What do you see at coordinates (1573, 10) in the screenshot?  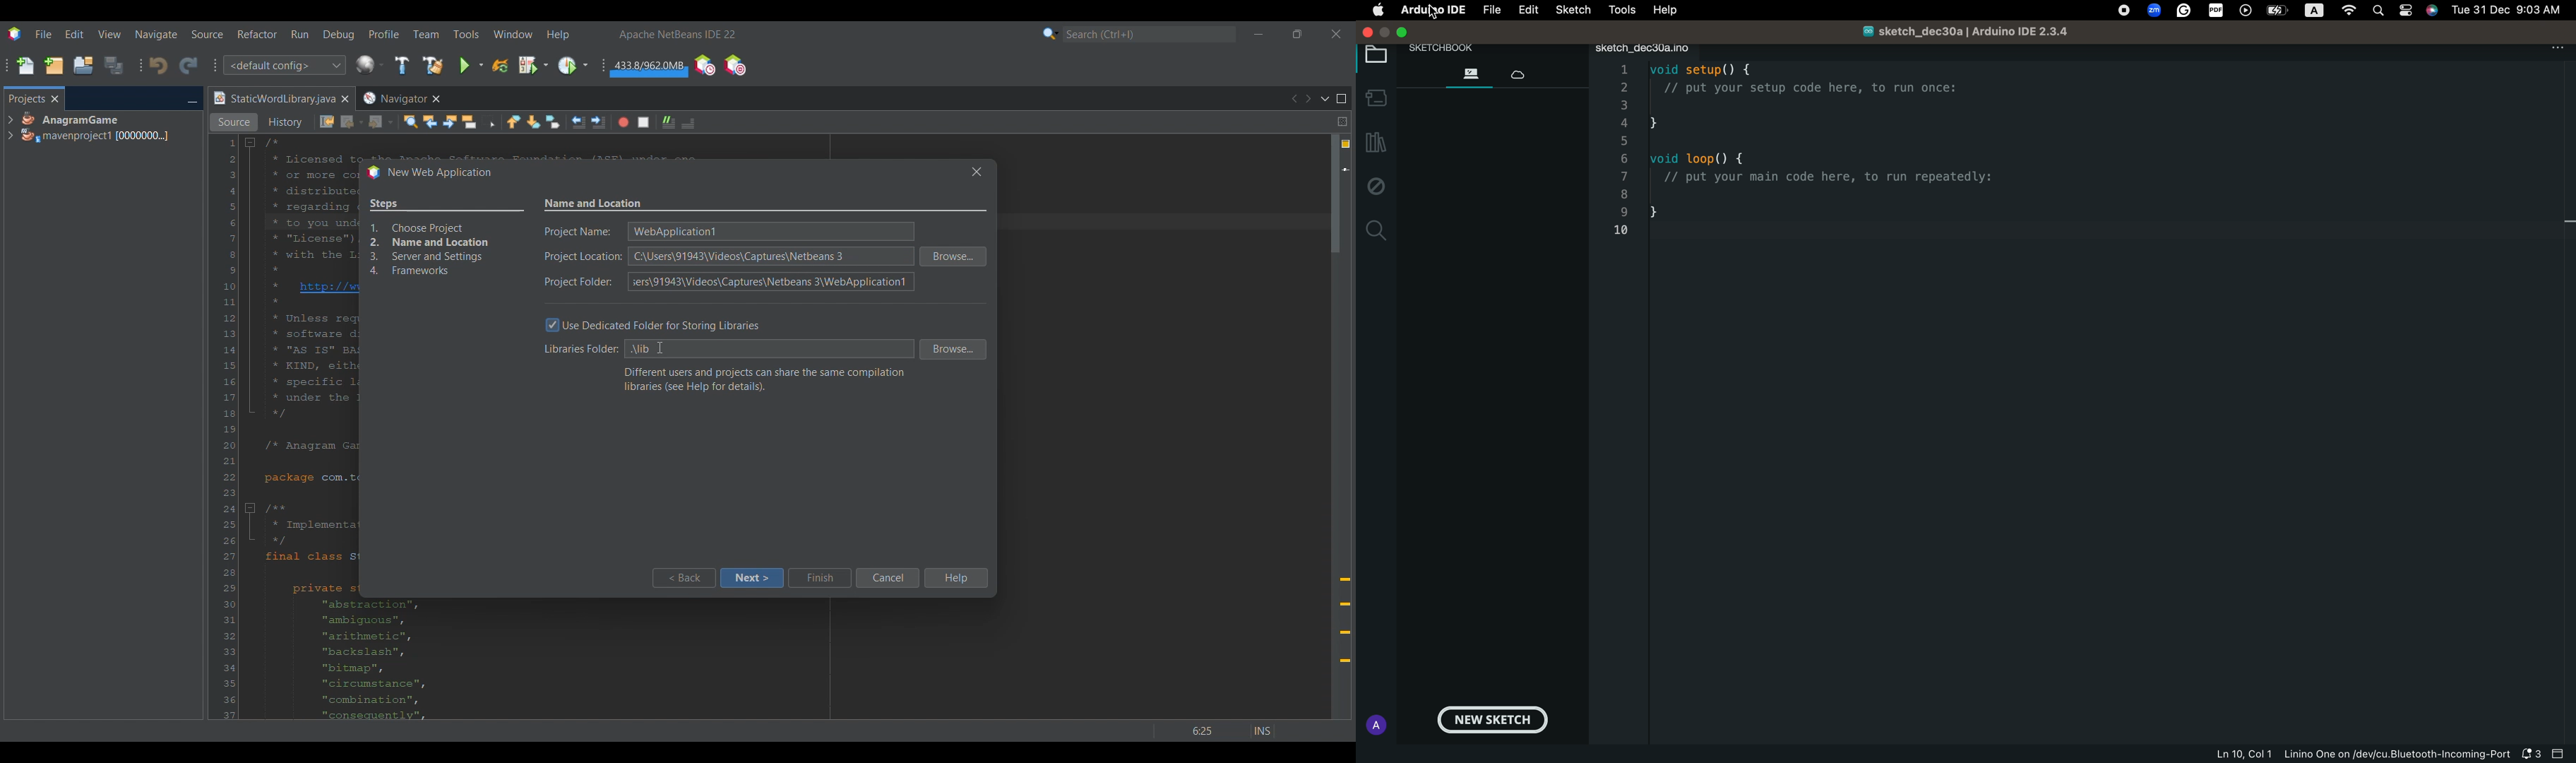 I see `sketch` at bounding box center [1573, 10].